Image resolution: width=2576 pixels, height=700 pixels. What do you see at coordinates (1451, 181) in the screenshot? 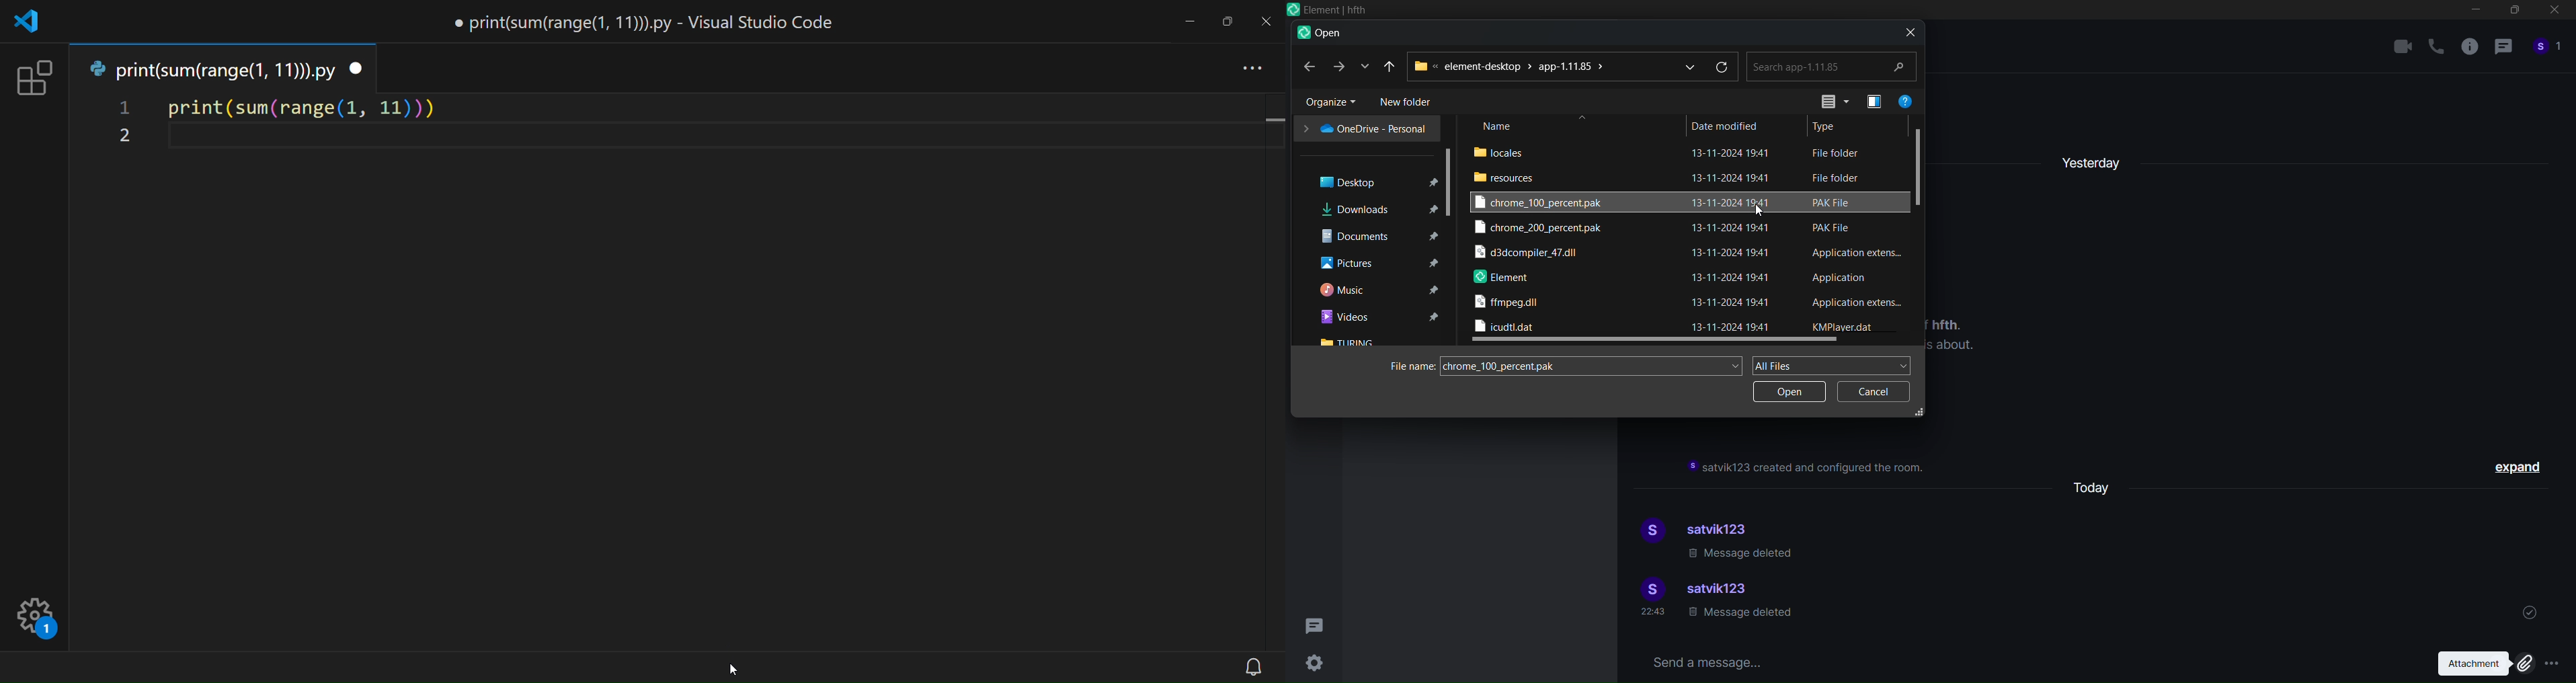
I see `scroll bar` at bounding box center [1451, 181].